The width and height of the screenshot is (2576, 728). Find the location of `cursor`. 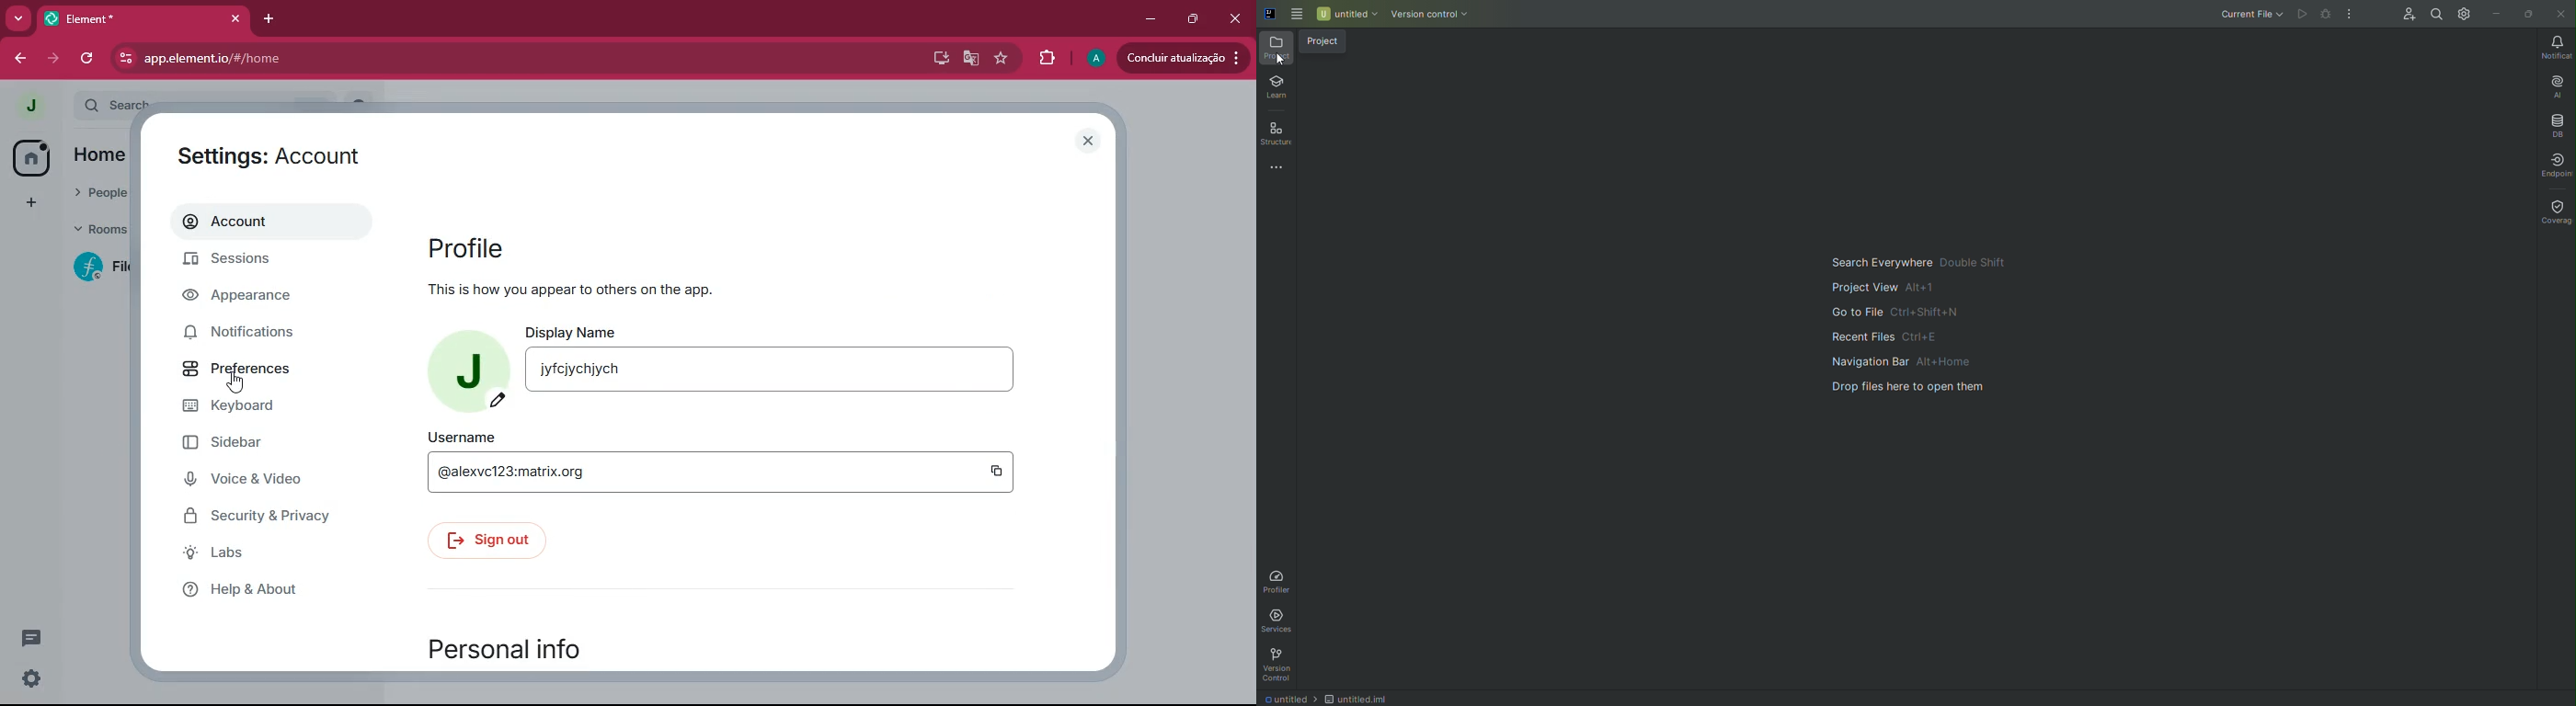

cursor is located at coordinates (235, 381).